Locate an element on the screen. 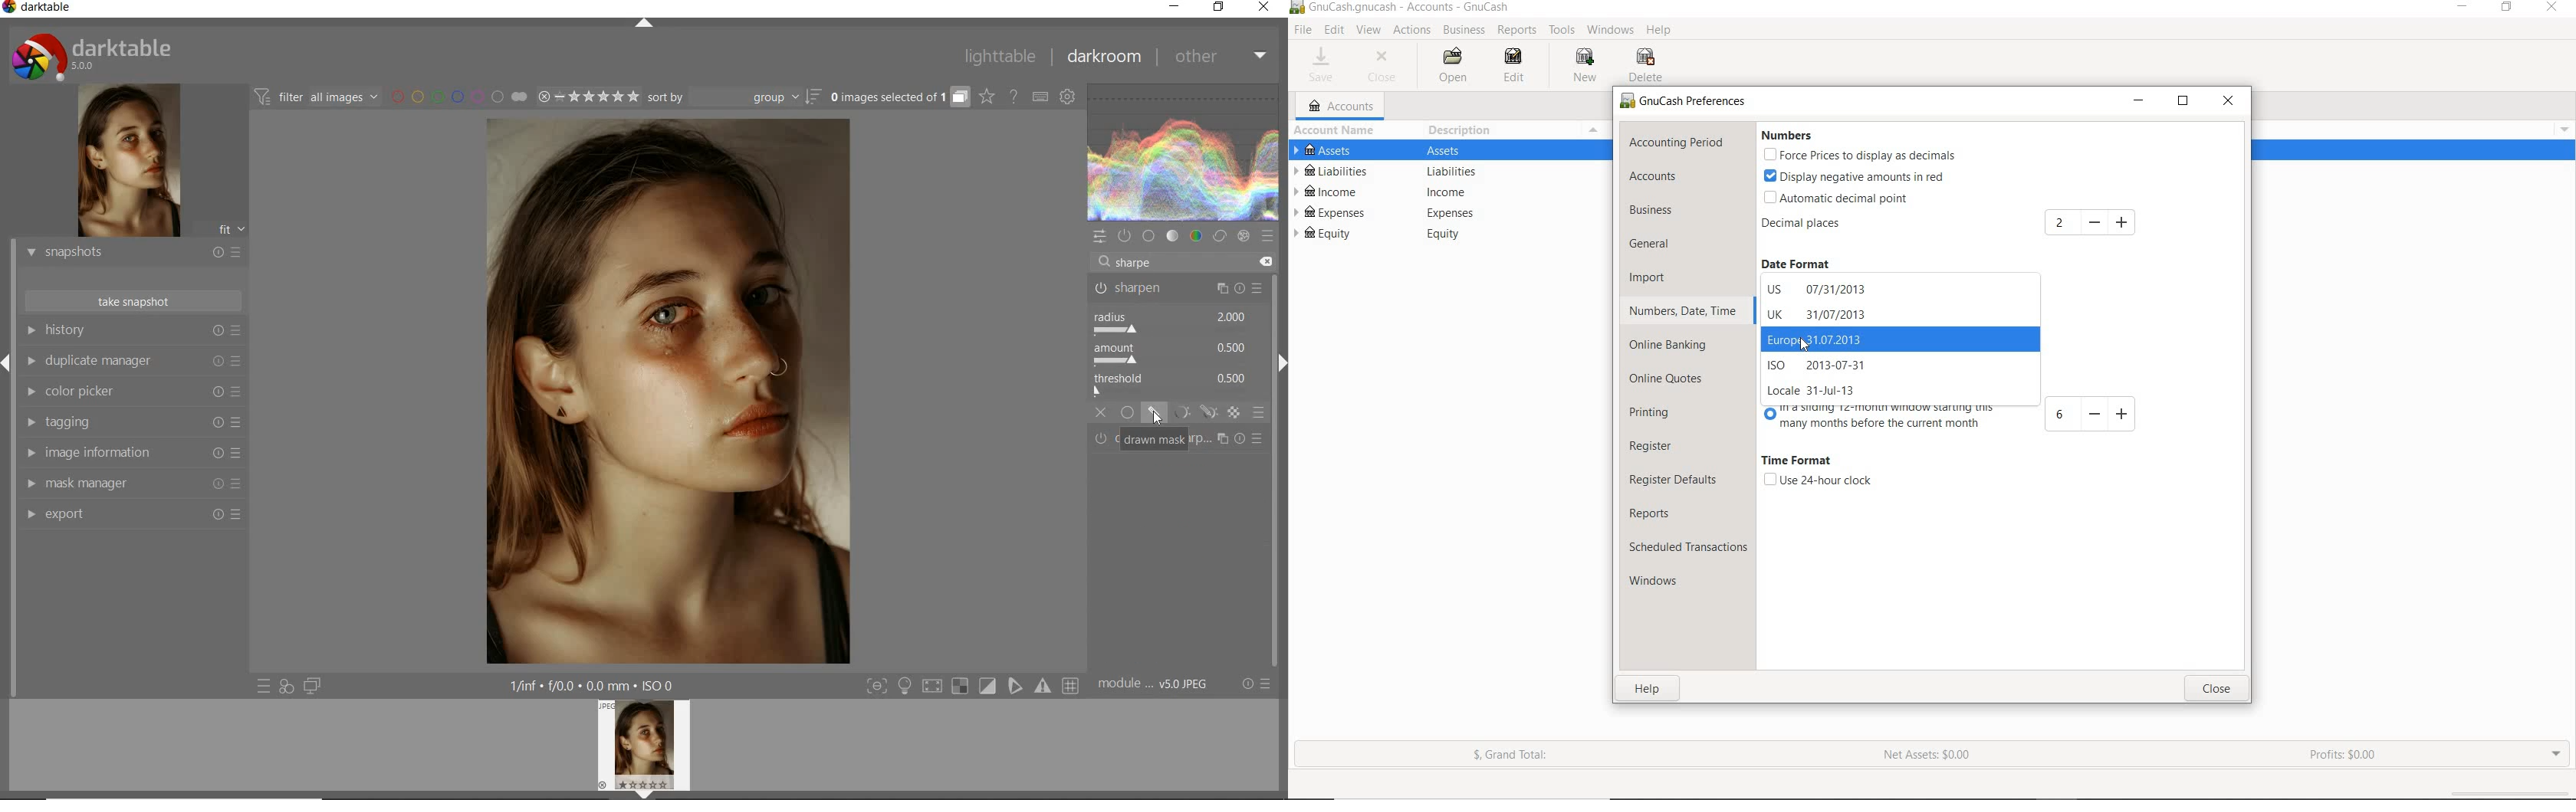  color is located at coordinates (1197, 238).